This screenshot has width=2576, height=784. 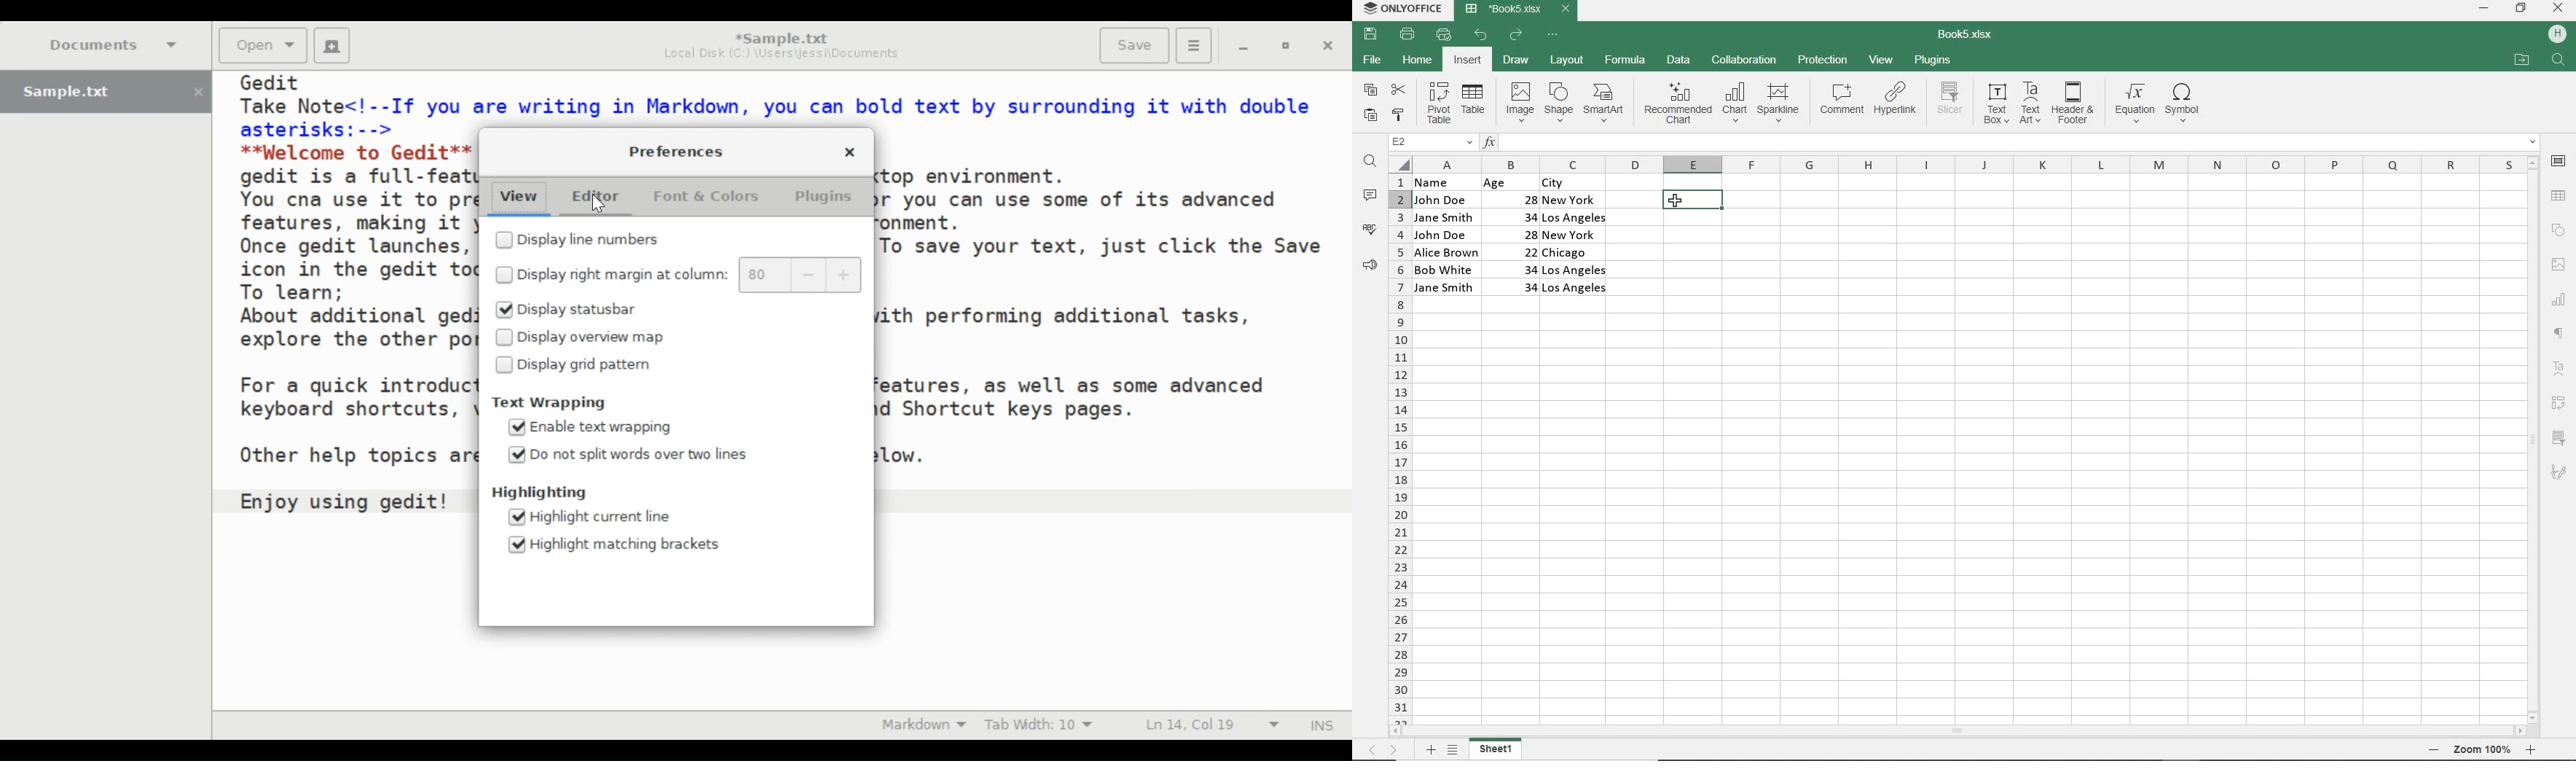 What do you see at coordinates (612, 274) in the screenshot?
I see `(un)select right margin at column` at bounding box center [612, 274].